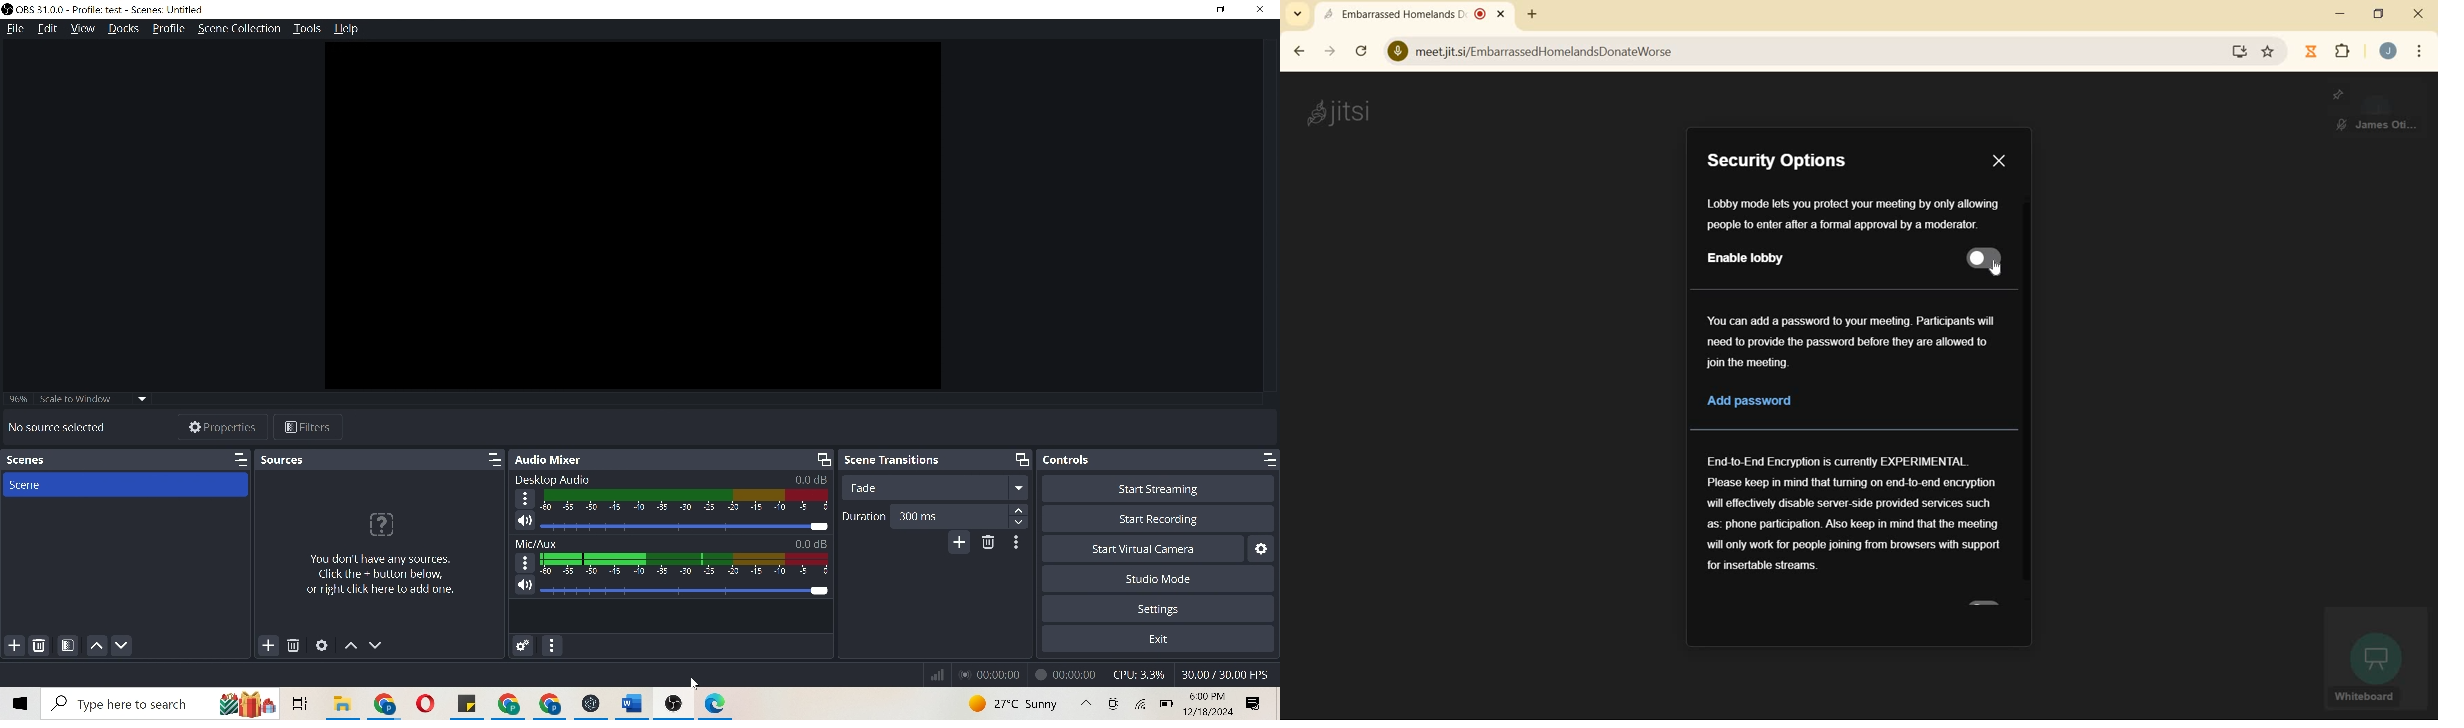  What do you see at coordinates (817, 459) in the screenshot?
I see `screen resize` at bounding box center [817, 459].